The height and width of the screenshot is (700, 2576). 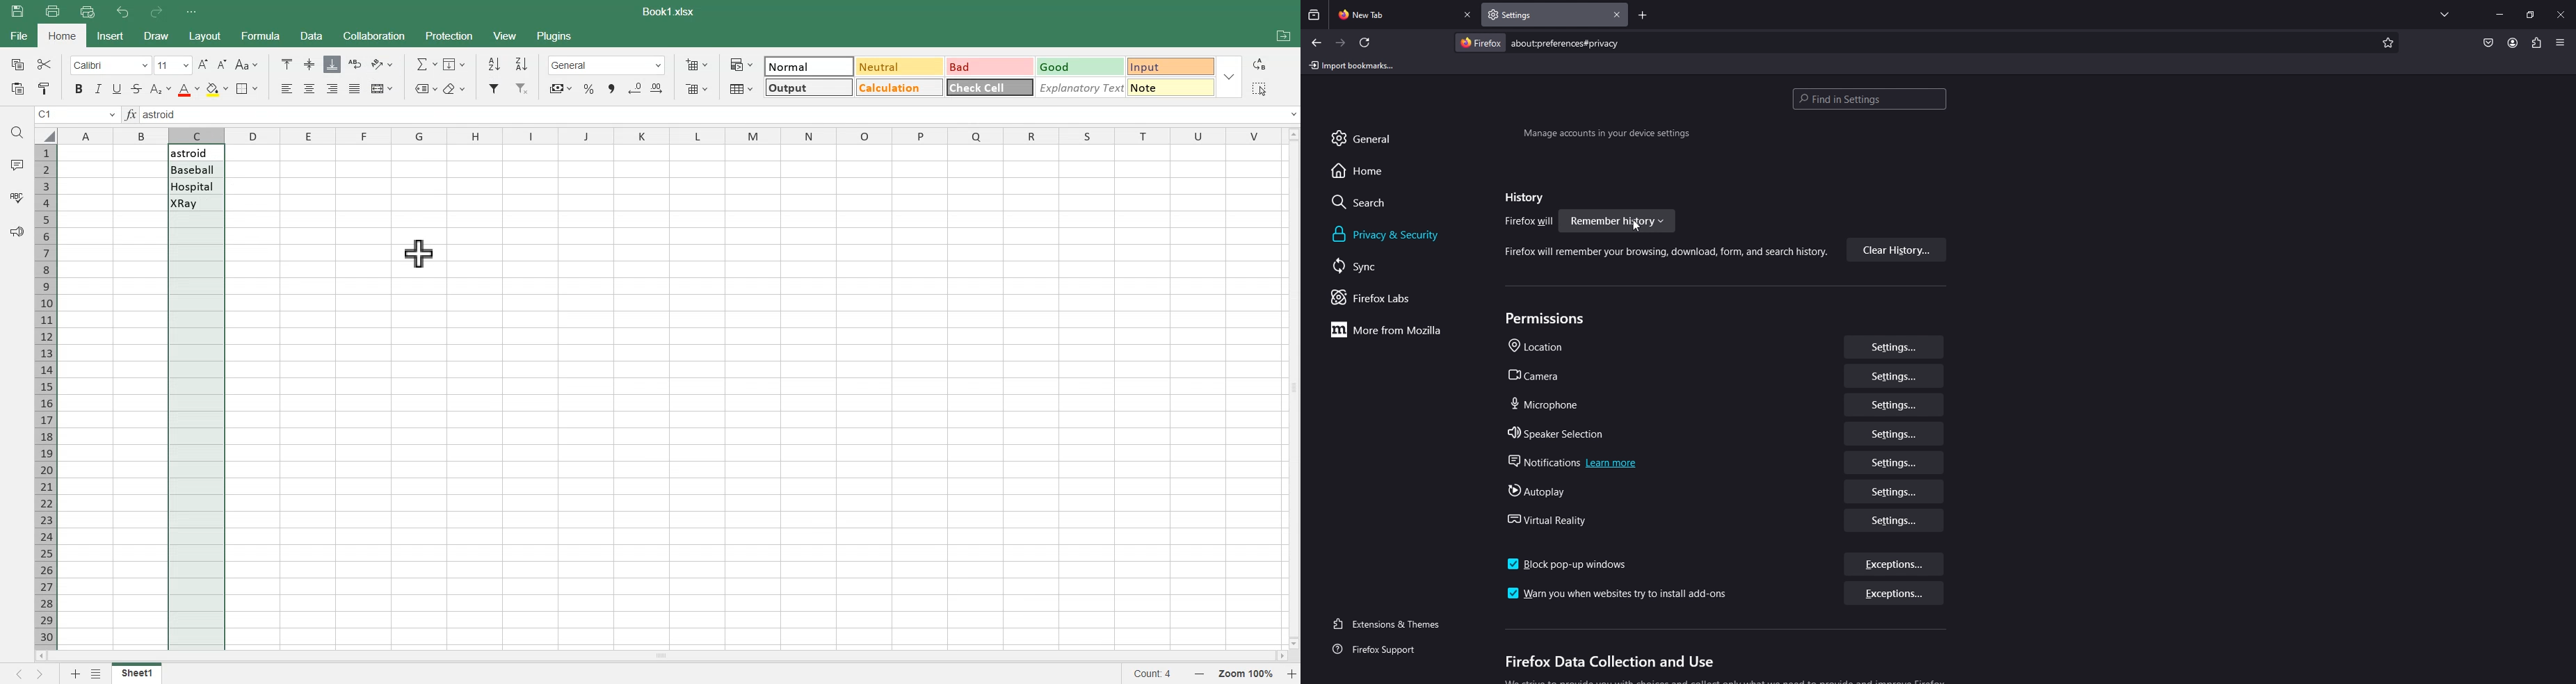 I want to click on Bad, so click(x=983, y=63).